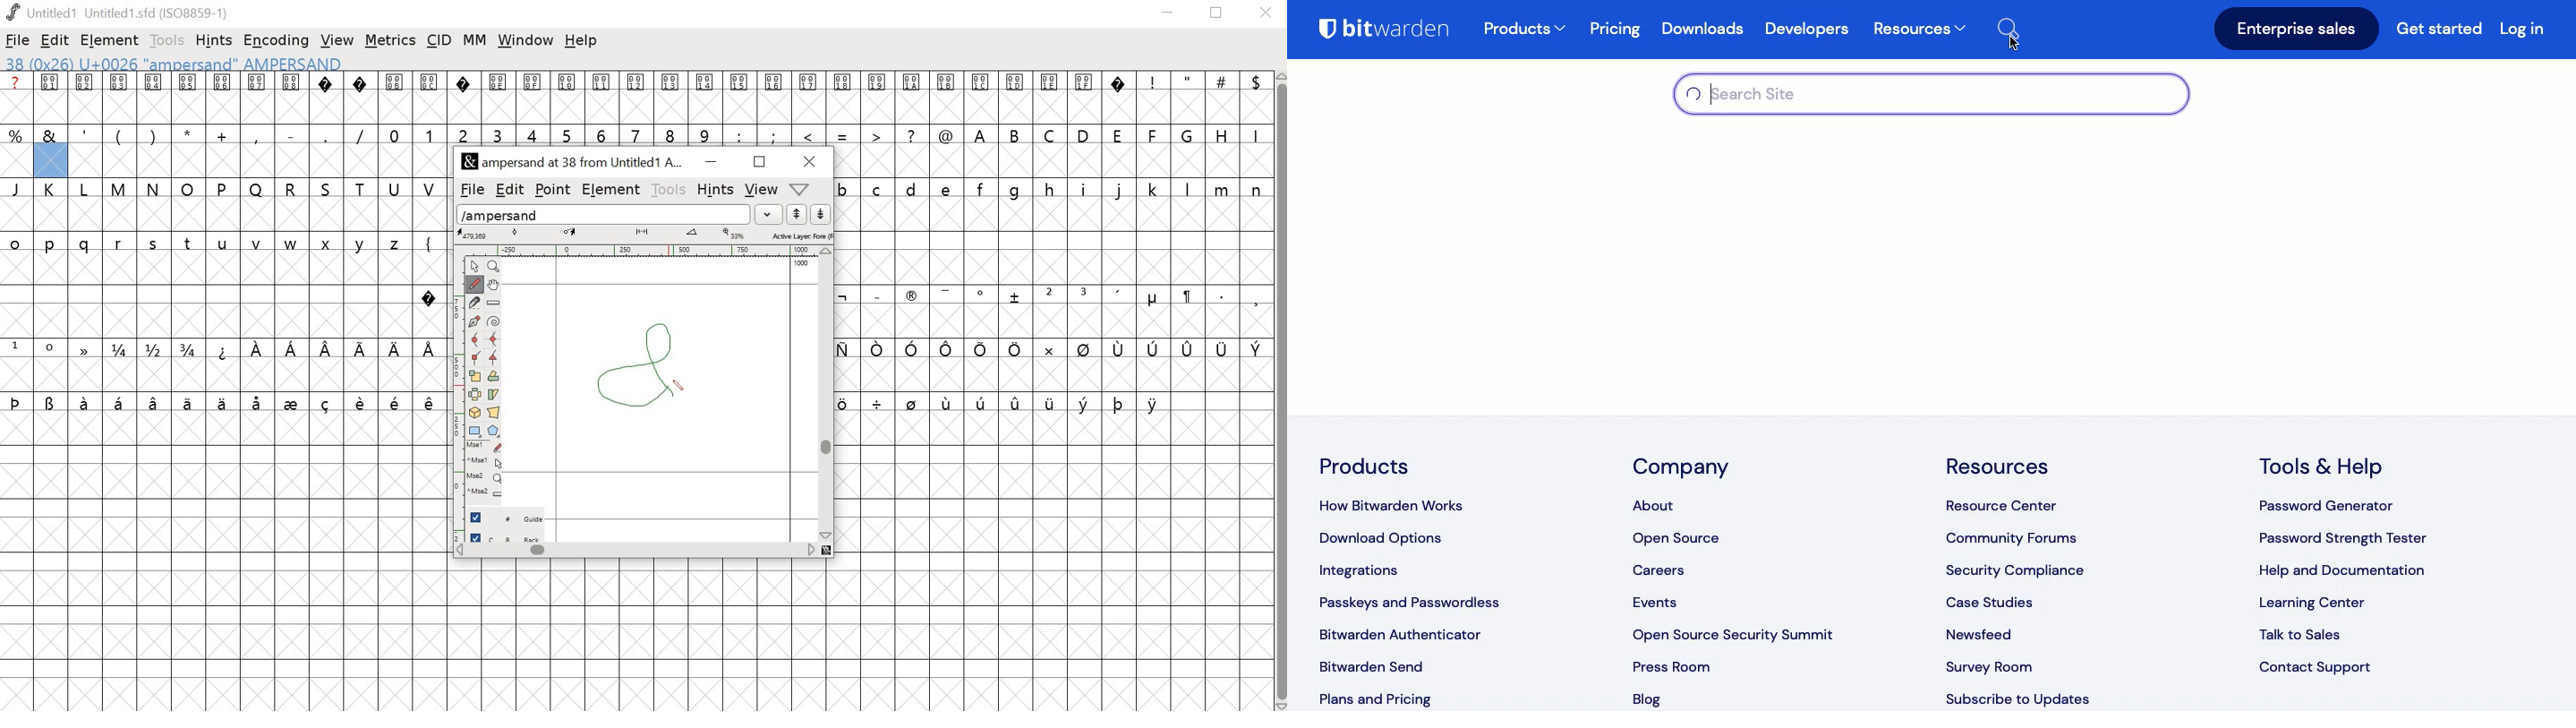 The image size is (2576, 728). Describe the element at coordinates (188, 188) in the screenshot. I see `O` at that location.